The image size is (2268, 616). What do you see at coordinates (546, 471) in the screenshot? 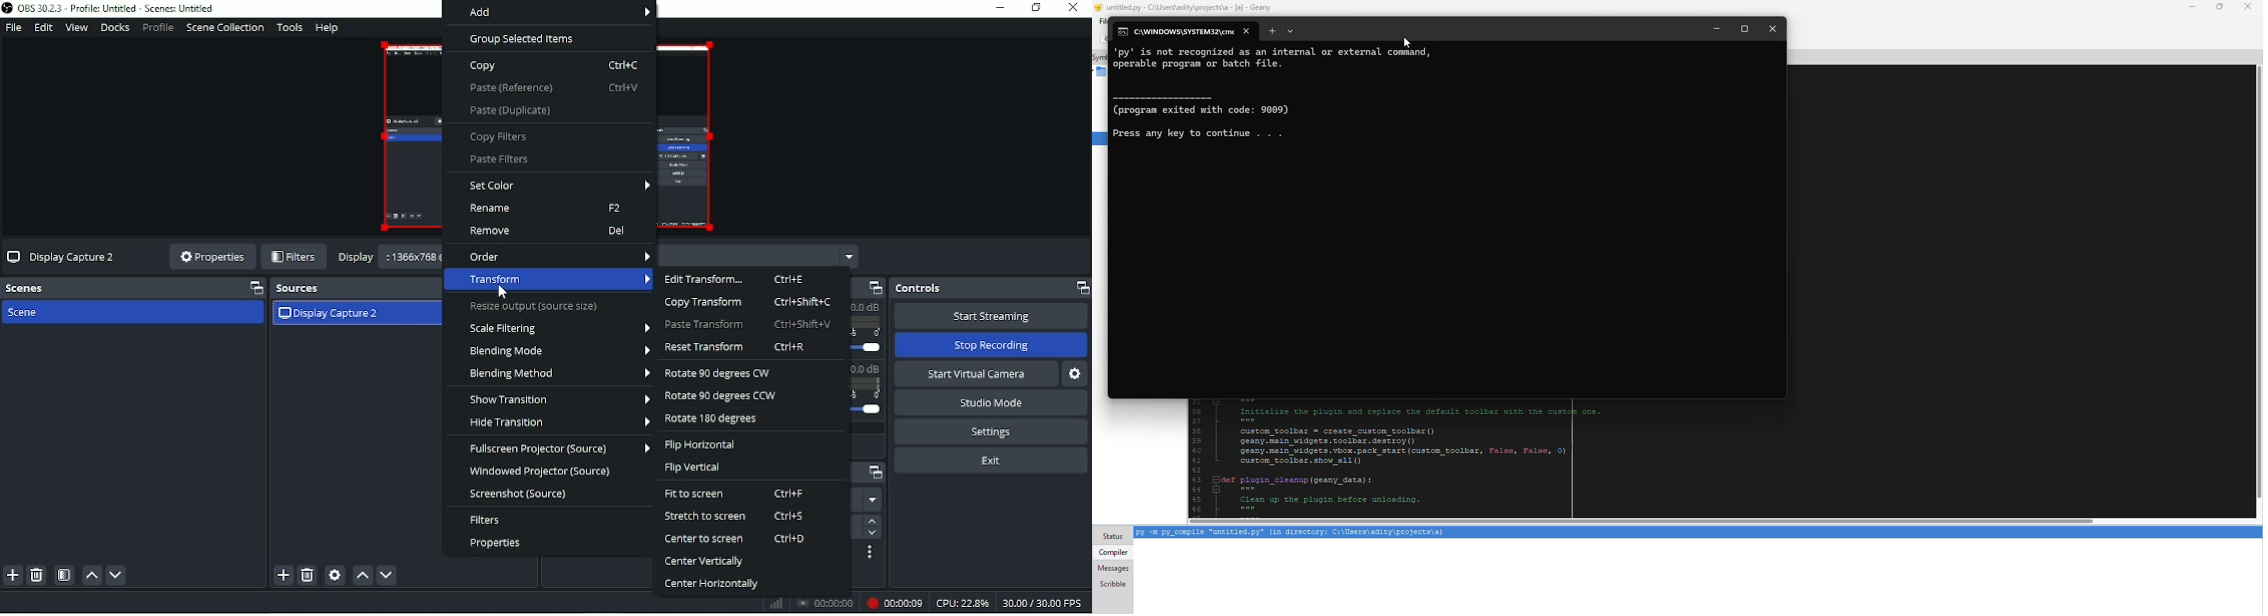
I see `Windowed projector` at bounding box center [546, 471].